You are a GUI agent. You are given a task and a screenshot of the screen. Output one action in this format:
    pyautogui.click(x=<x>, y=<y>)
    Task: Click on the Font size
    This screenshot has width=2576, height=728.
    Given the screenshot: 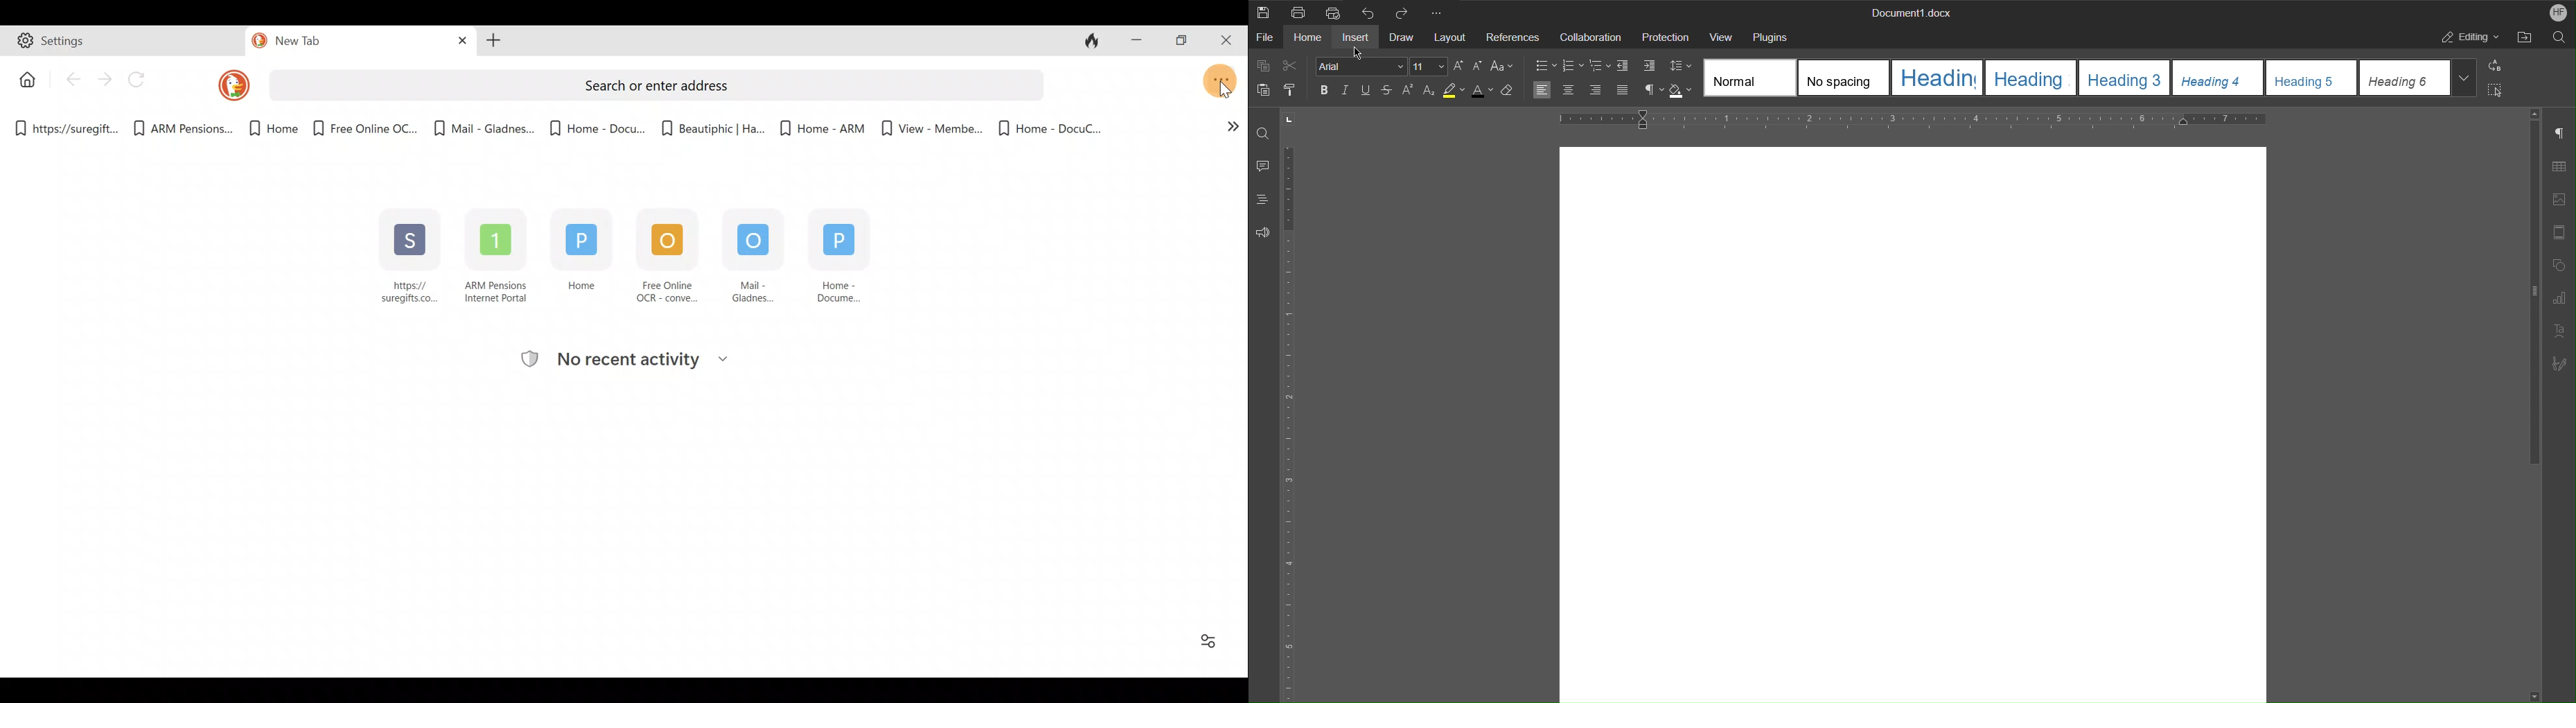 What is the action you would take?
    pyautogui.click(x=1429, y=67)
    